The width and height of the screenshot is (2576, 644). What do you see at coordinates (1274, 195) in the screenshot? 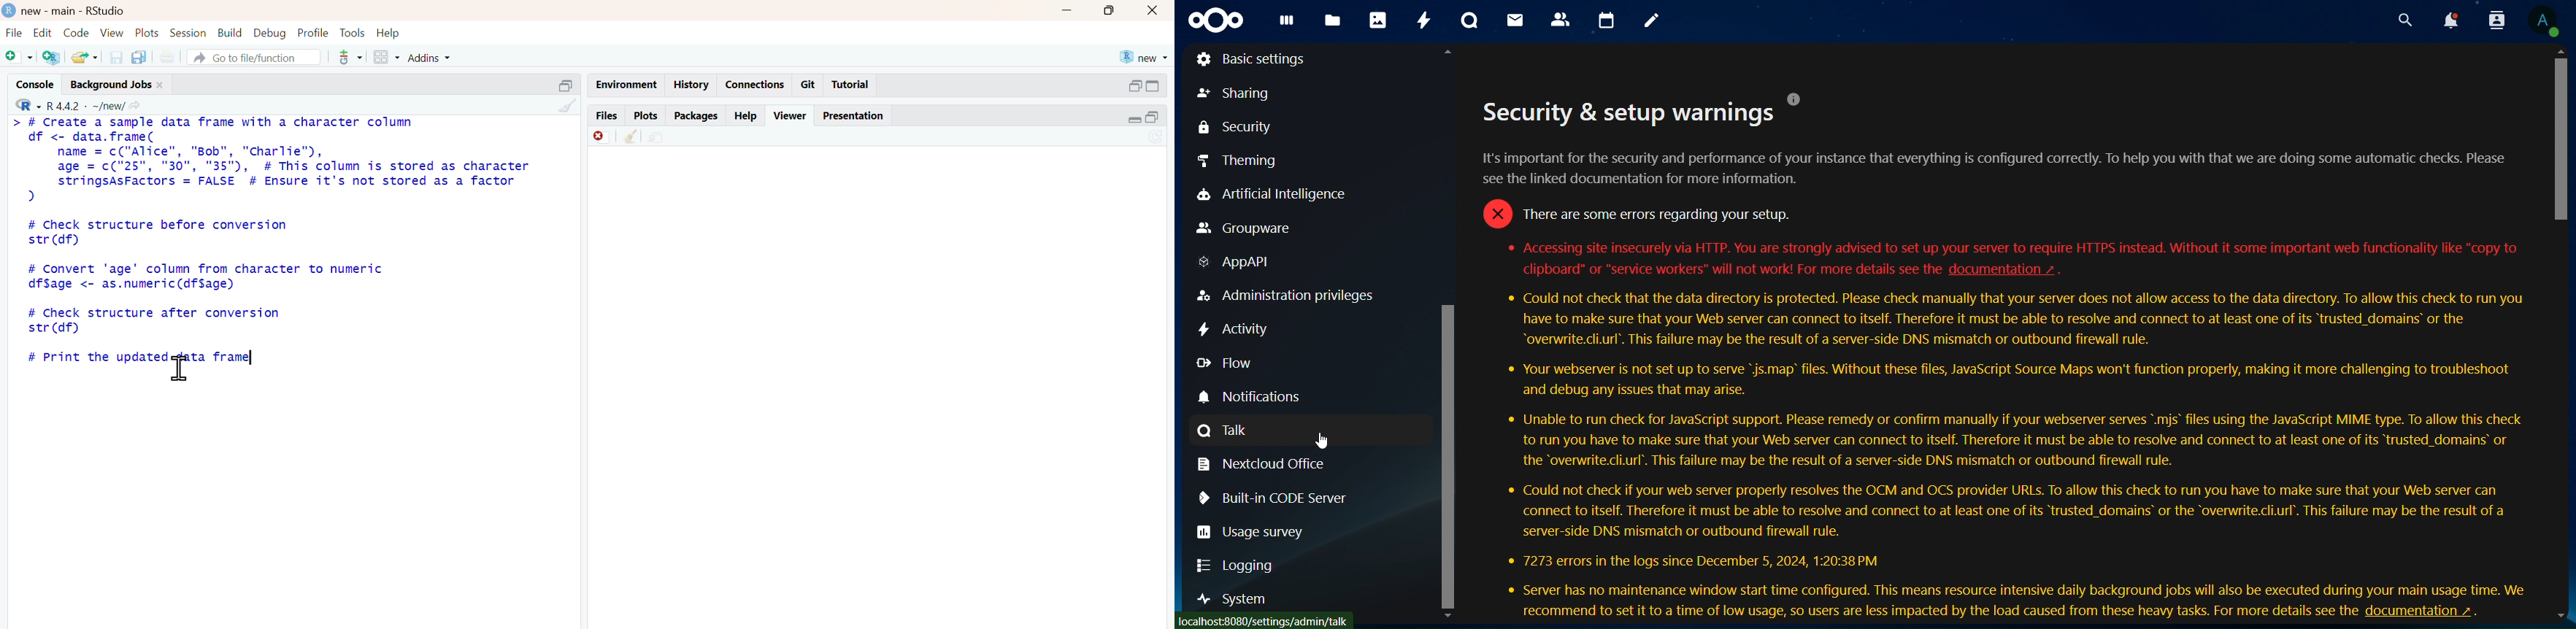
I see `artificial intelligence` at bounding box center [1274, 195].